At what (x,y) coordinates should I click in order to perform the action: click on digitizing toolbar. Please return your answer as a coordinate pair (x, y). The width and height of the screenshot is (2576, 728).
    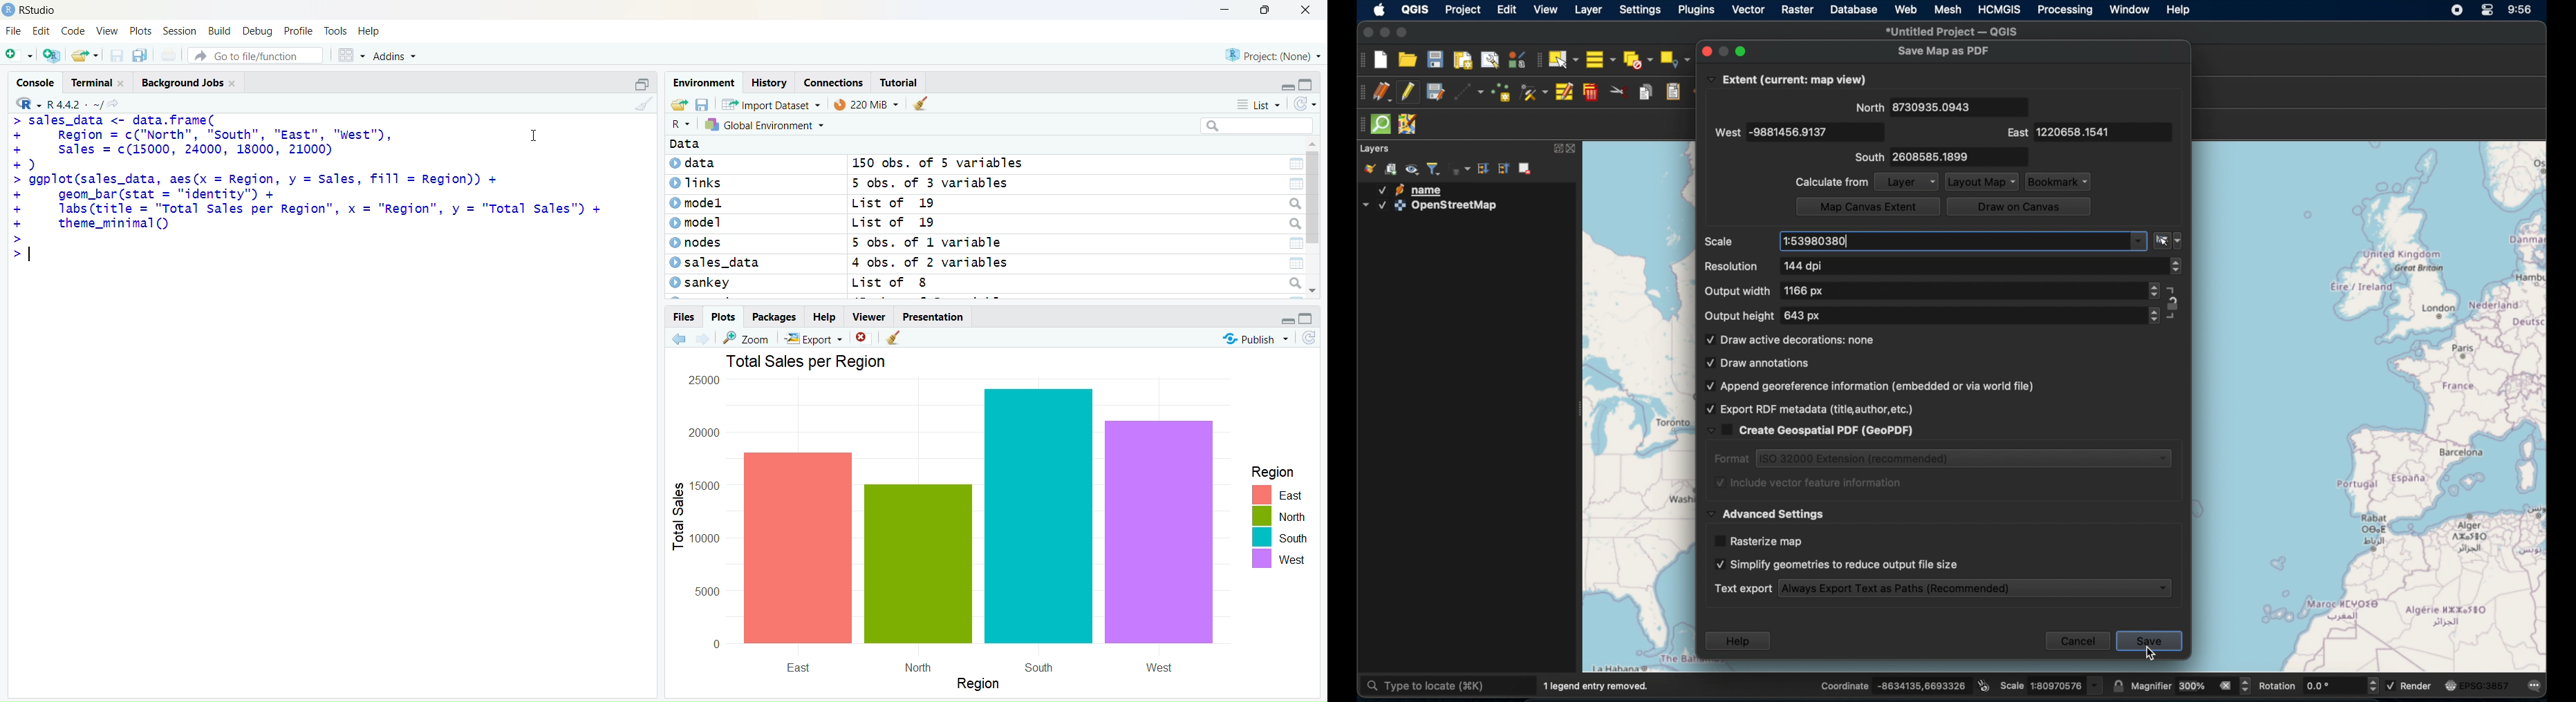
    Looking at the image, I should click on (1361, 94).